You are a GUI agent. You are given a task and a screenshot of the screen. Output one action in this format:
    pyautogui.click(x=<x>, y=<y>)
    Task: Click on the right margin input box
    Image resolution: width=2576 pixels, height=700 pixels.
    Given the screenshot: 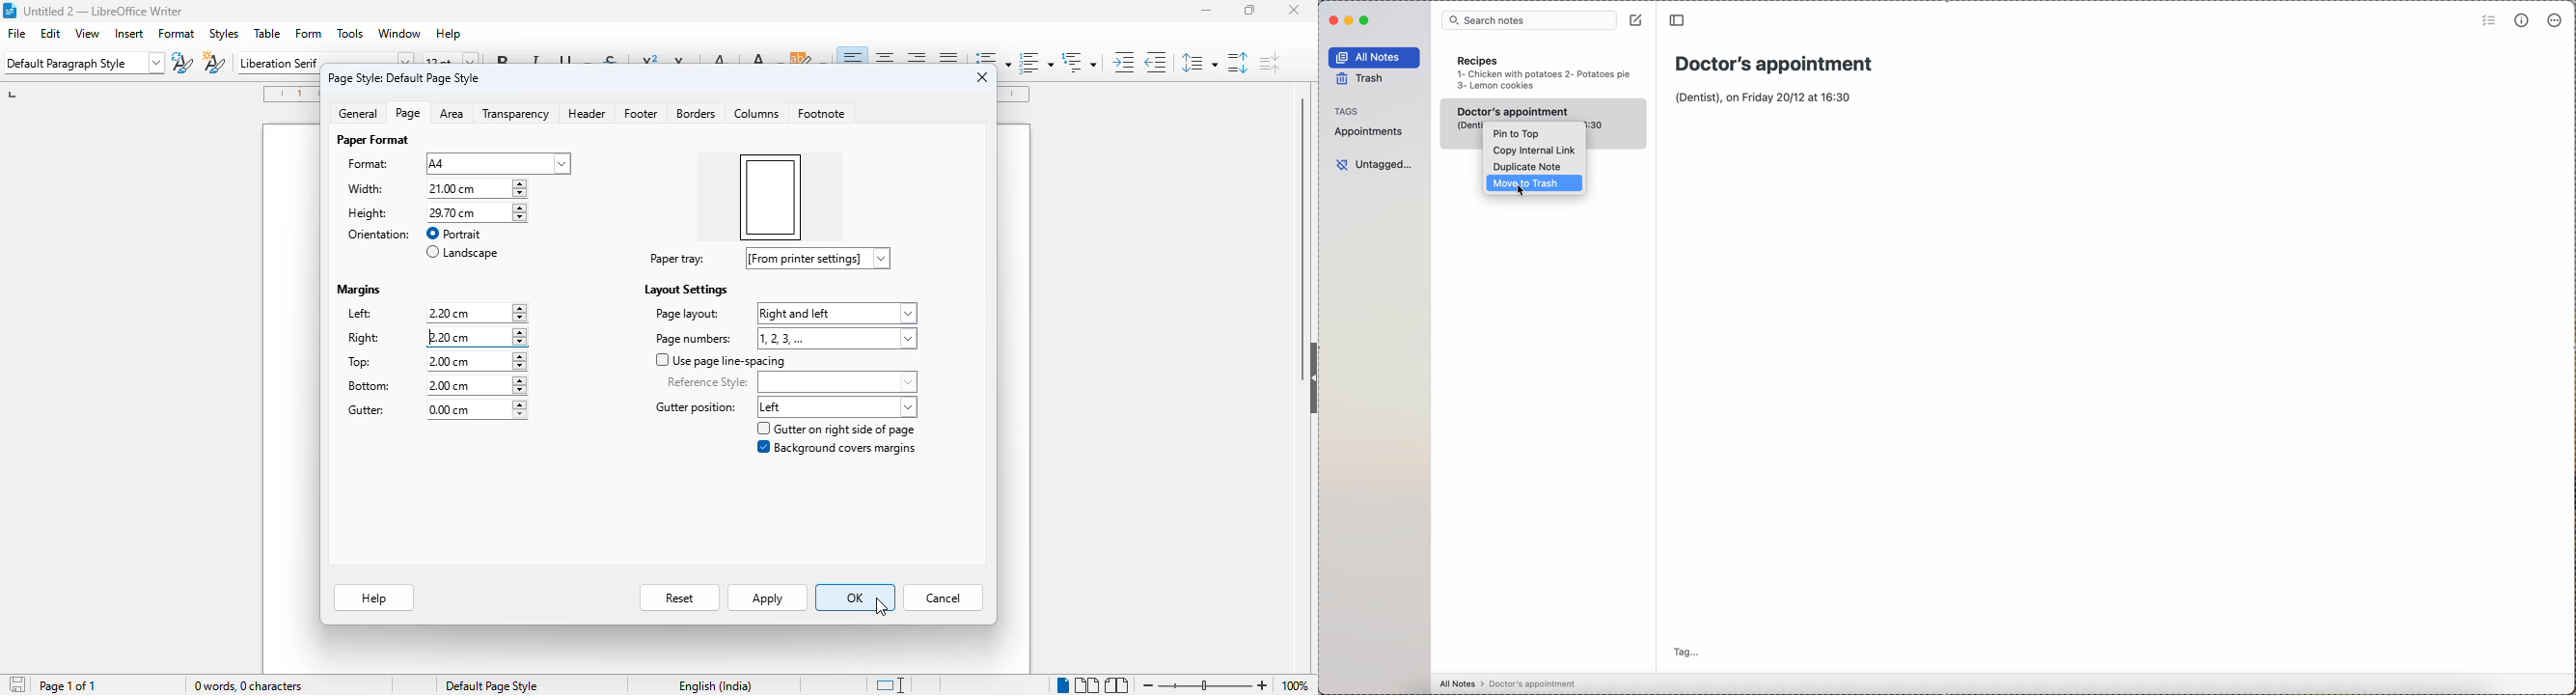 What is the action you would take?
    pyautogui.click(x=463, y=336)
    